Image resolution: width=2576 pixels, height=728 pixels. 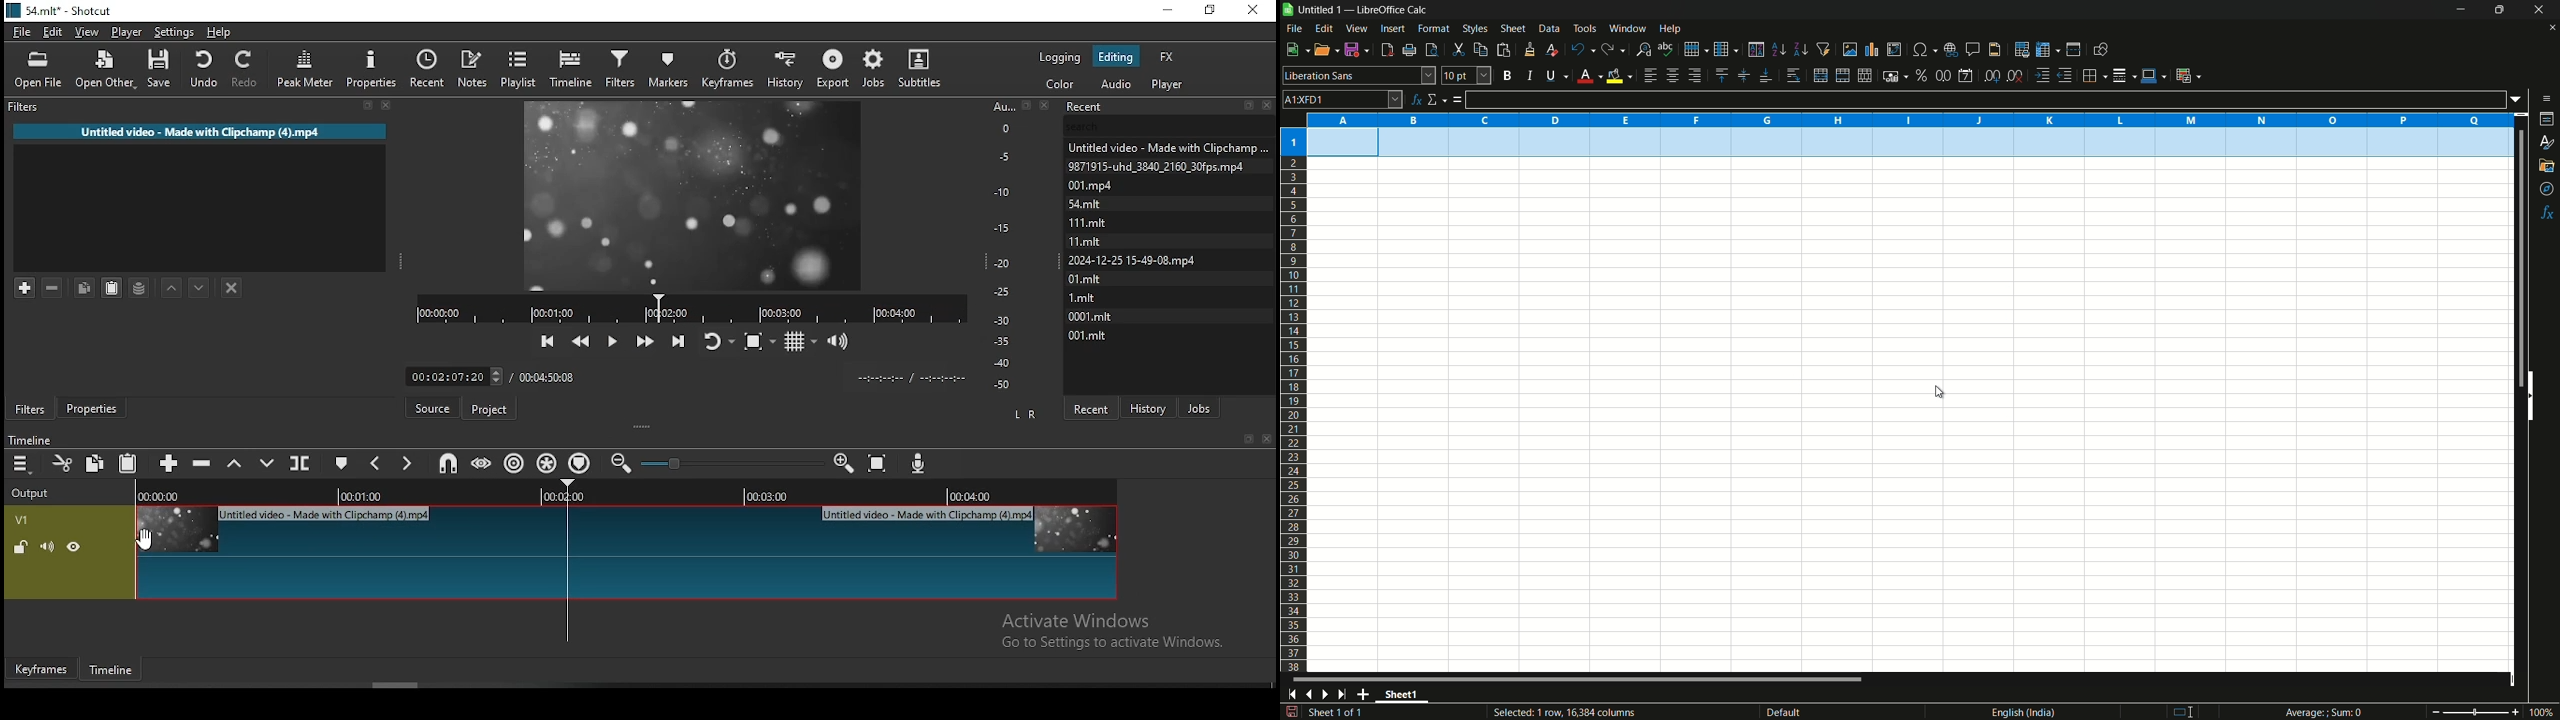 I want to click on window menu, so click(x=1627, y=28).